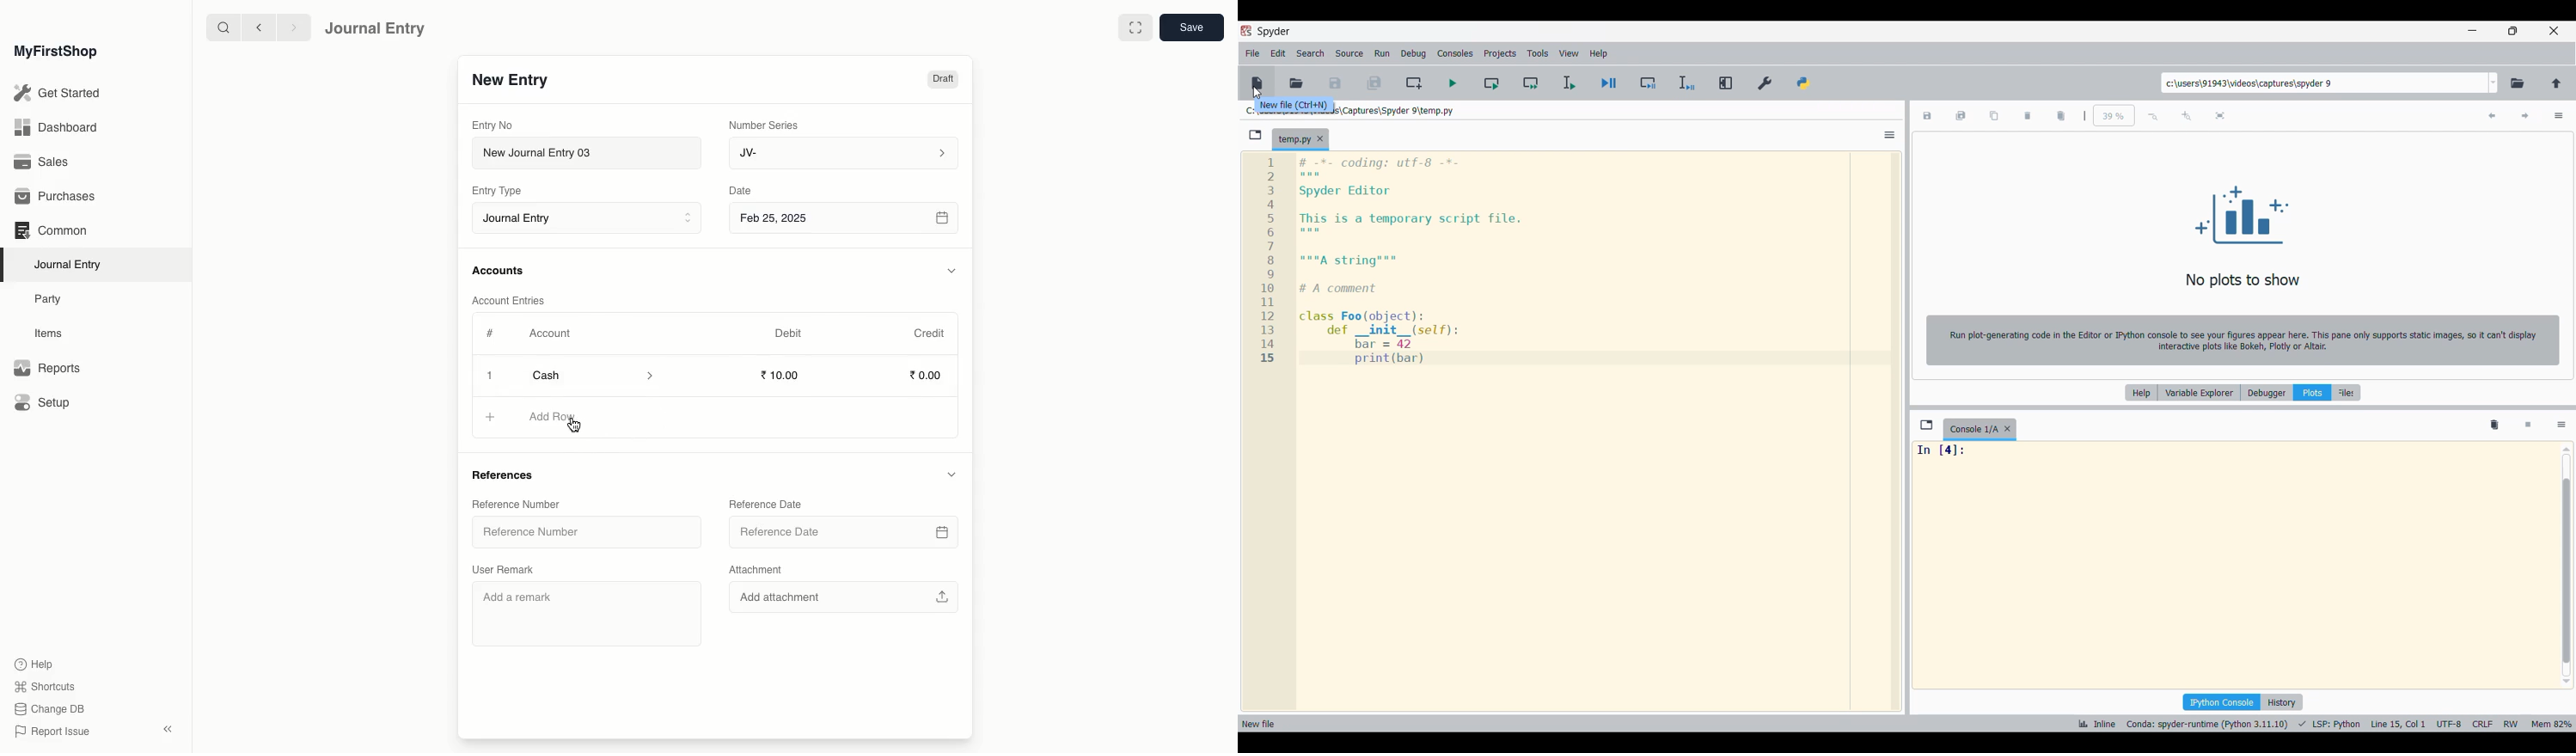  I want to click on interpreter, so click(2205, 724).